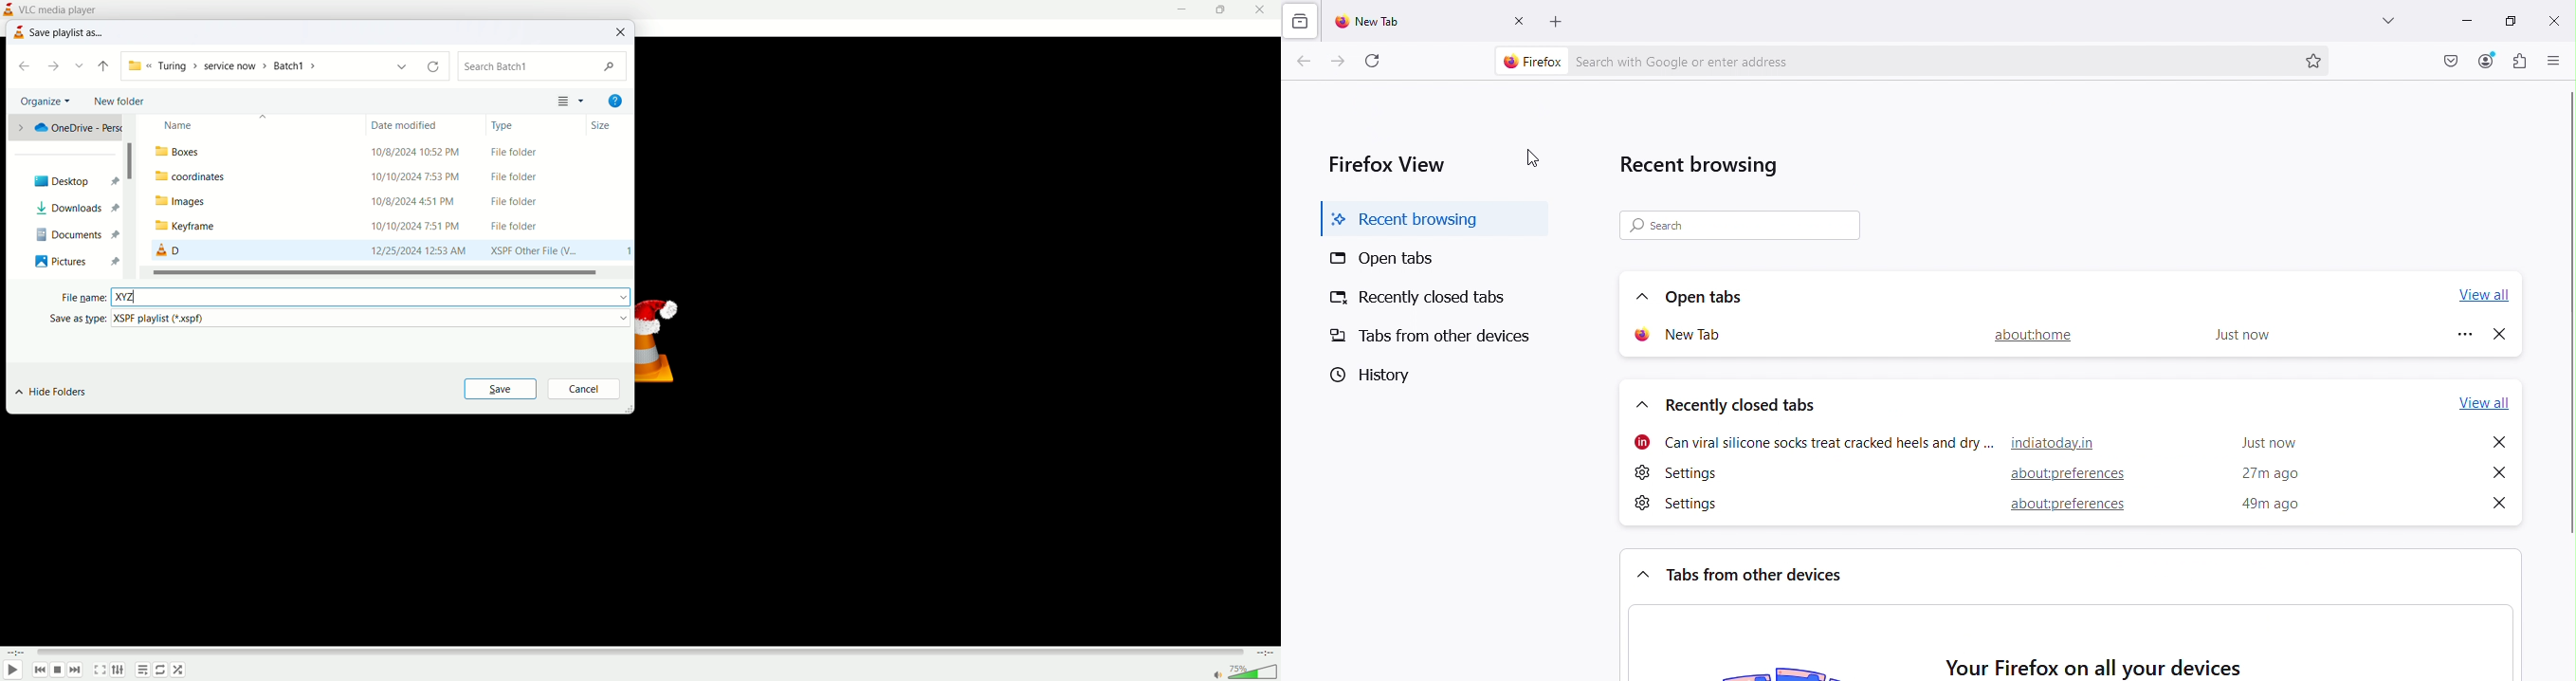 The image size is (2576, 700). I want to click on File type, so click(531, 202).